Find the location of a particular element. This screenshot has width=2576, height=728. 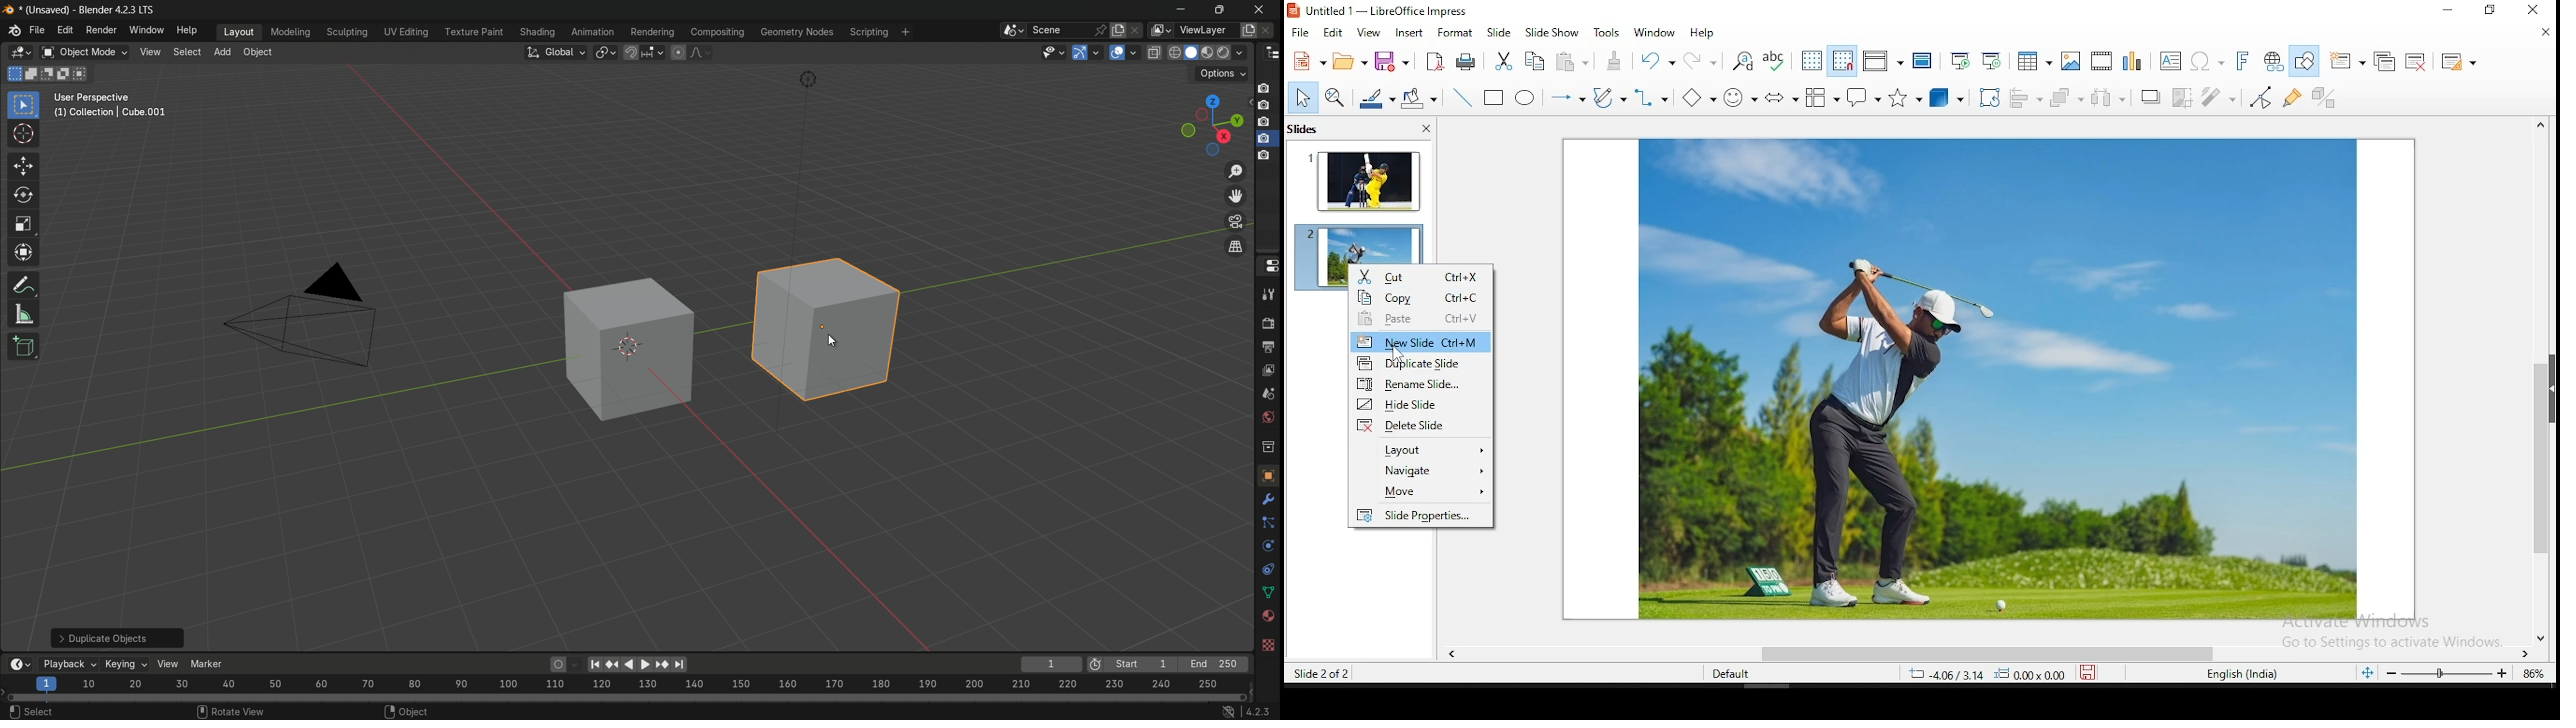

properties is located at coordinates (1269, 266).